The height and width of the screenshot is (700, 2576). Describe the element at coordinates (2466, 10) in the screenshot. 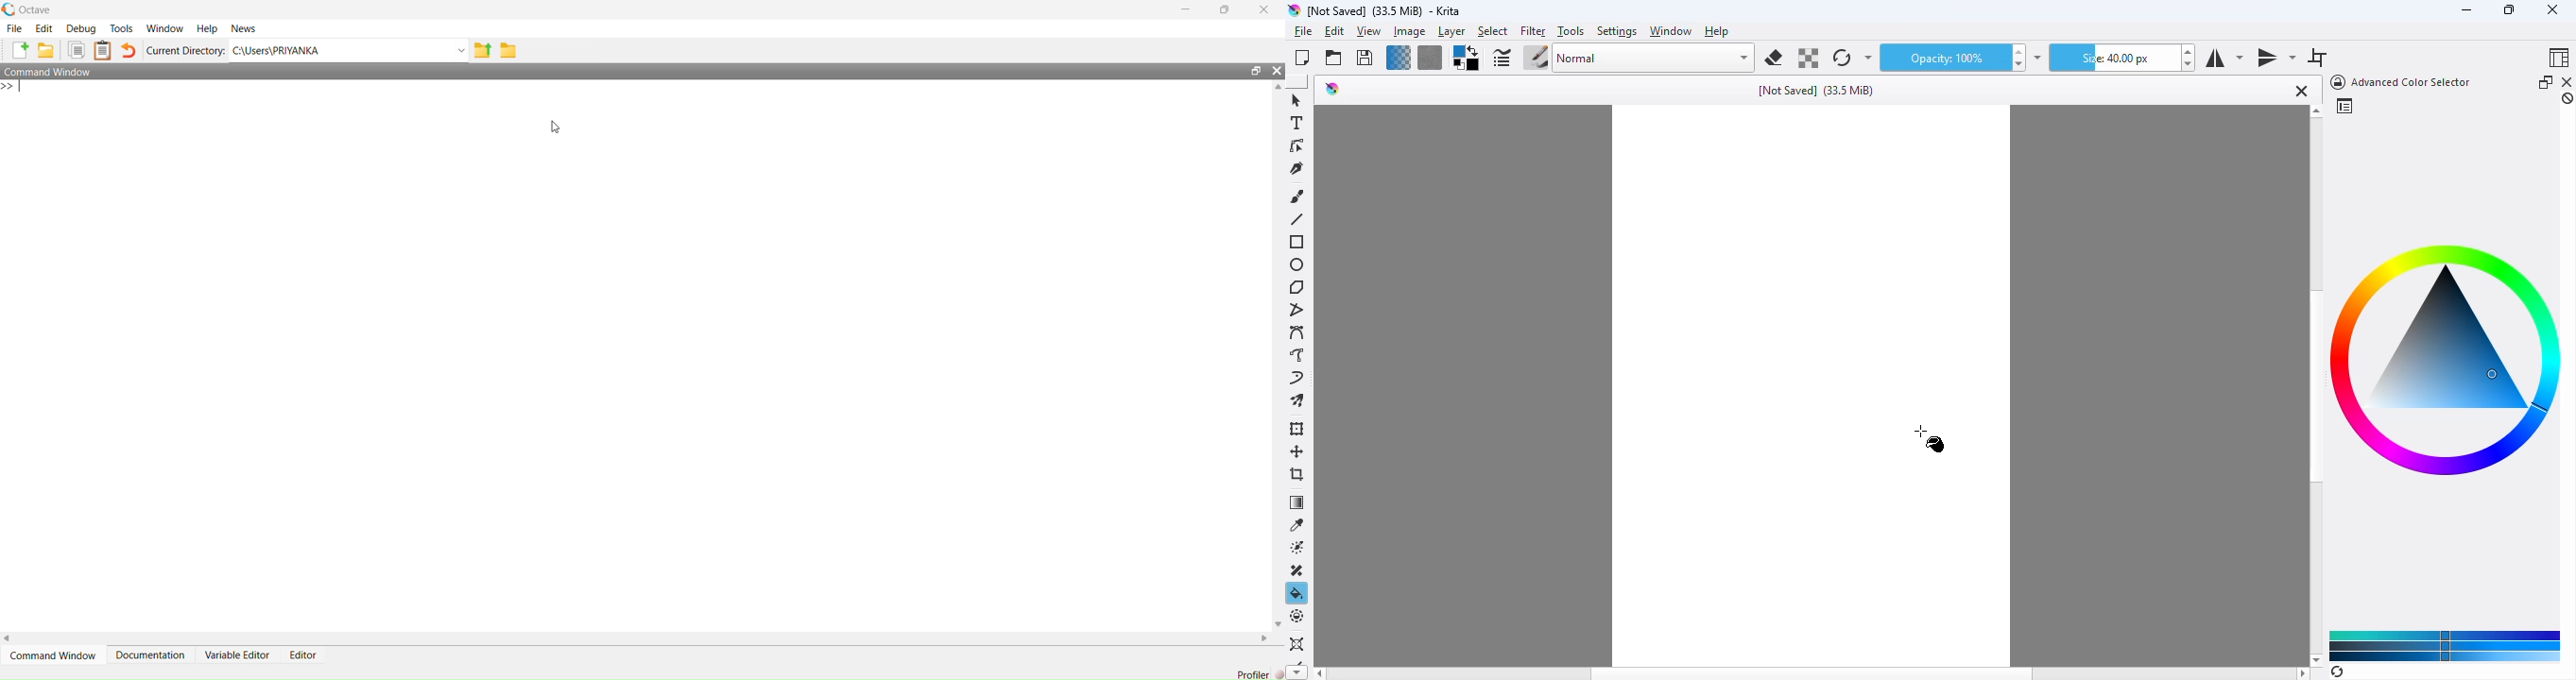

I see `minimize` at that location.